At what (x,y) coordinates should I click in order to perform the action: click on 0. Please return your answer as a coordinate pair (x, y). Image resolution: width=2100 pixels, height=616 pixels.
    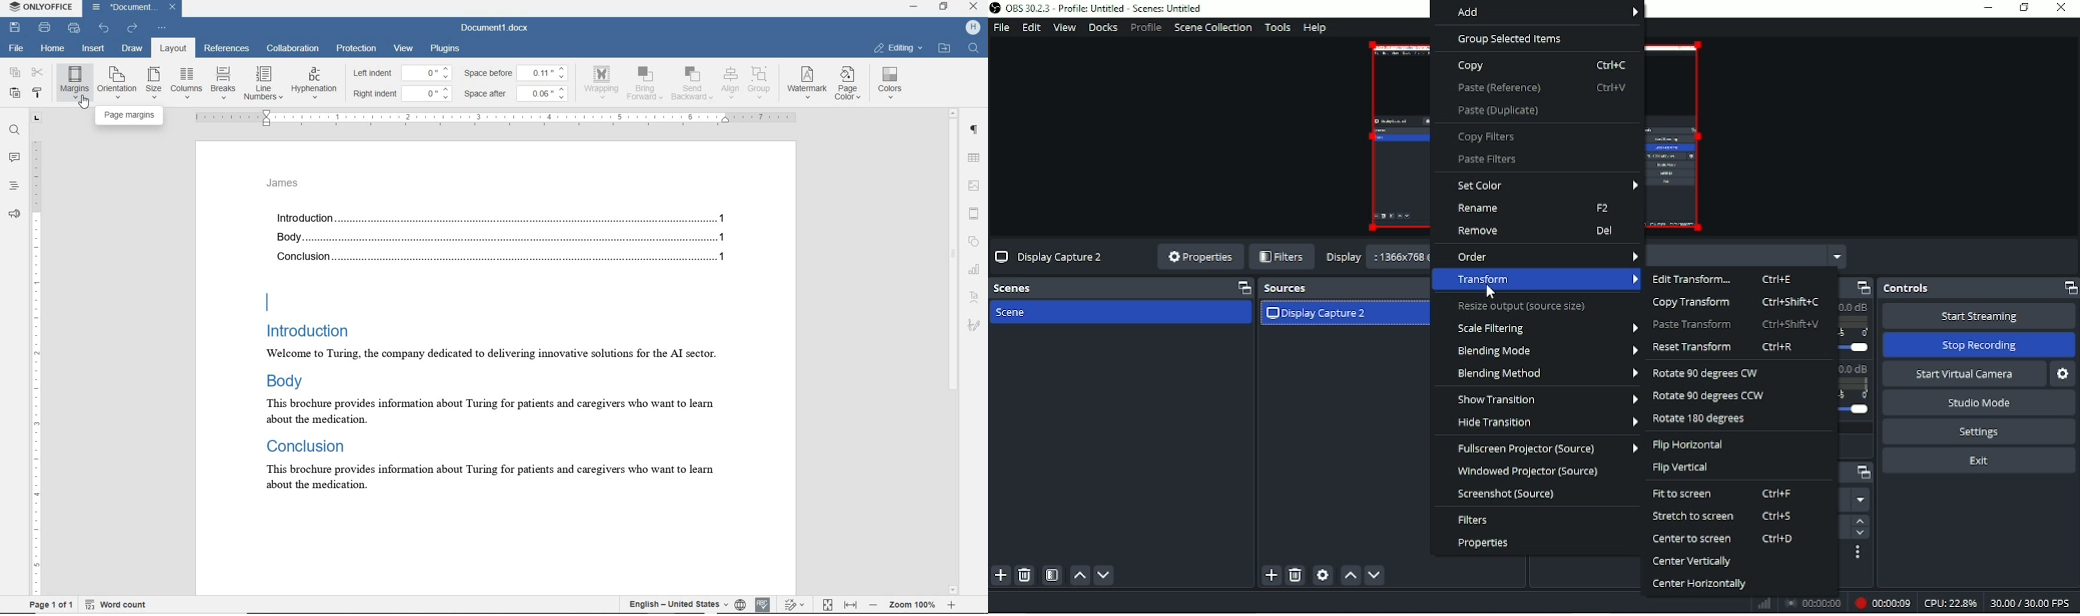
    Looking at the image, I should click on (429, 92).